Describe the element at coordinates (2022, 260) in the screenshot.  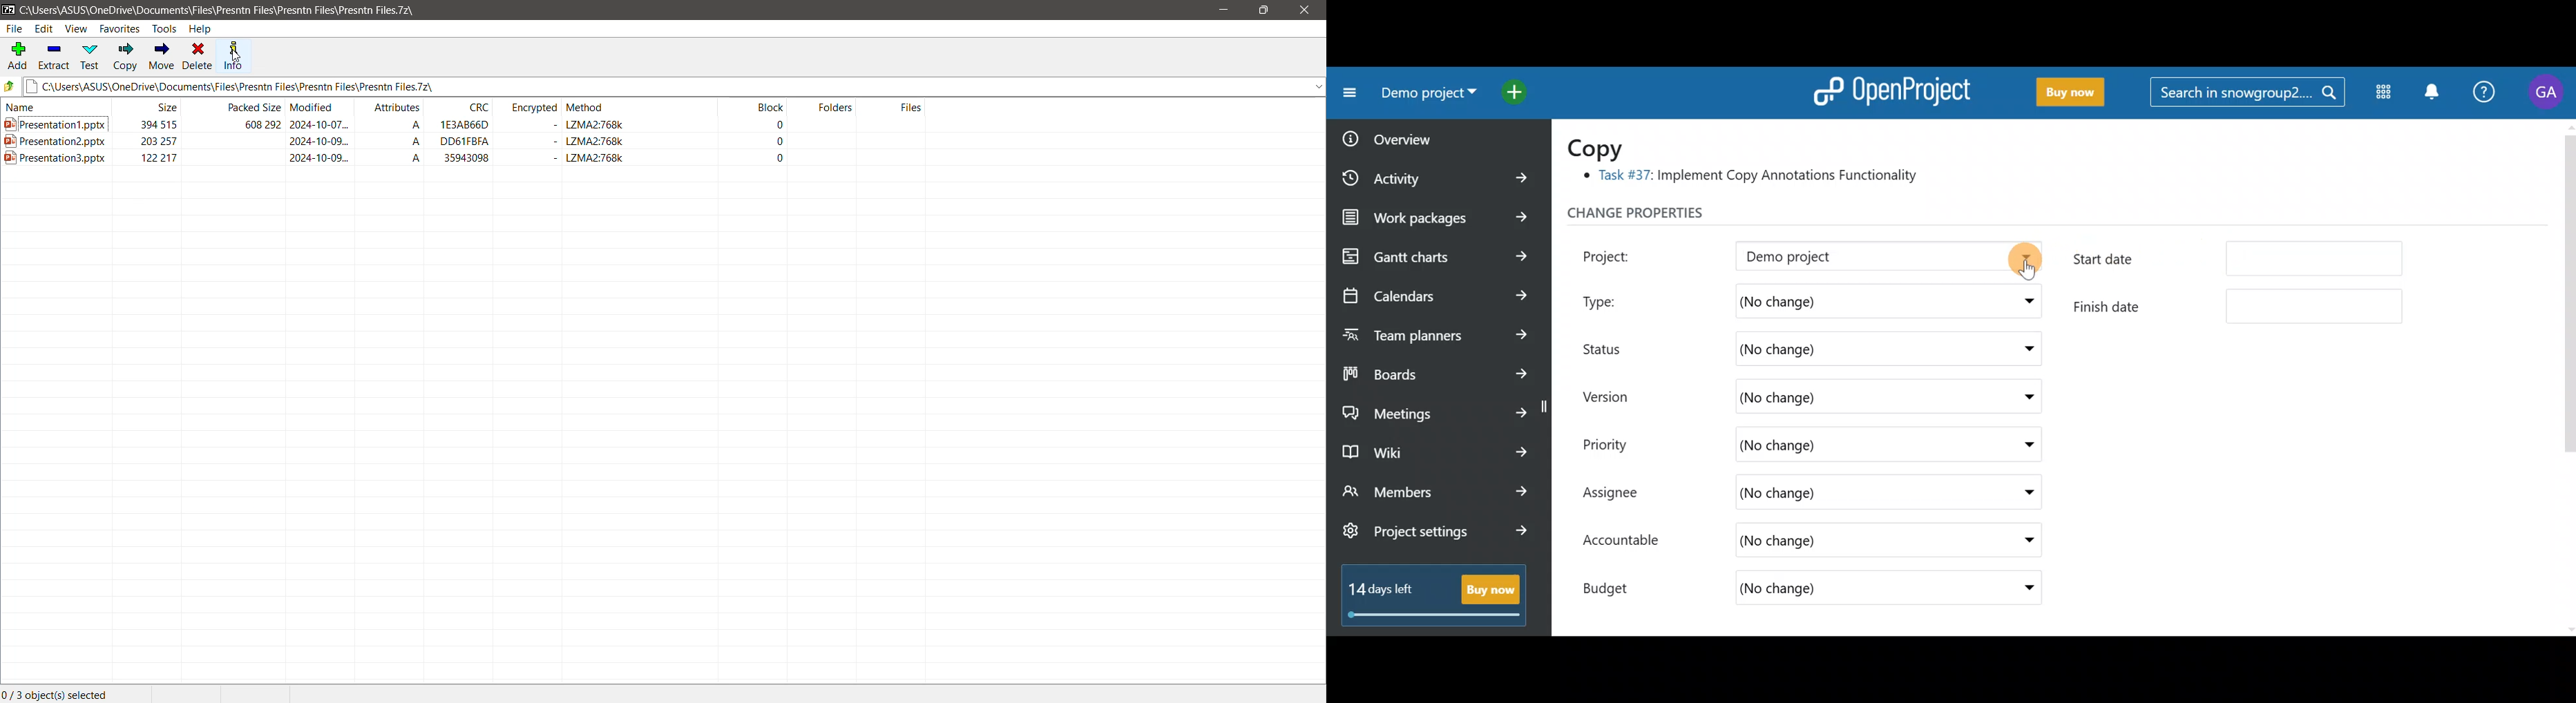
I see `Project drop down` at that location.